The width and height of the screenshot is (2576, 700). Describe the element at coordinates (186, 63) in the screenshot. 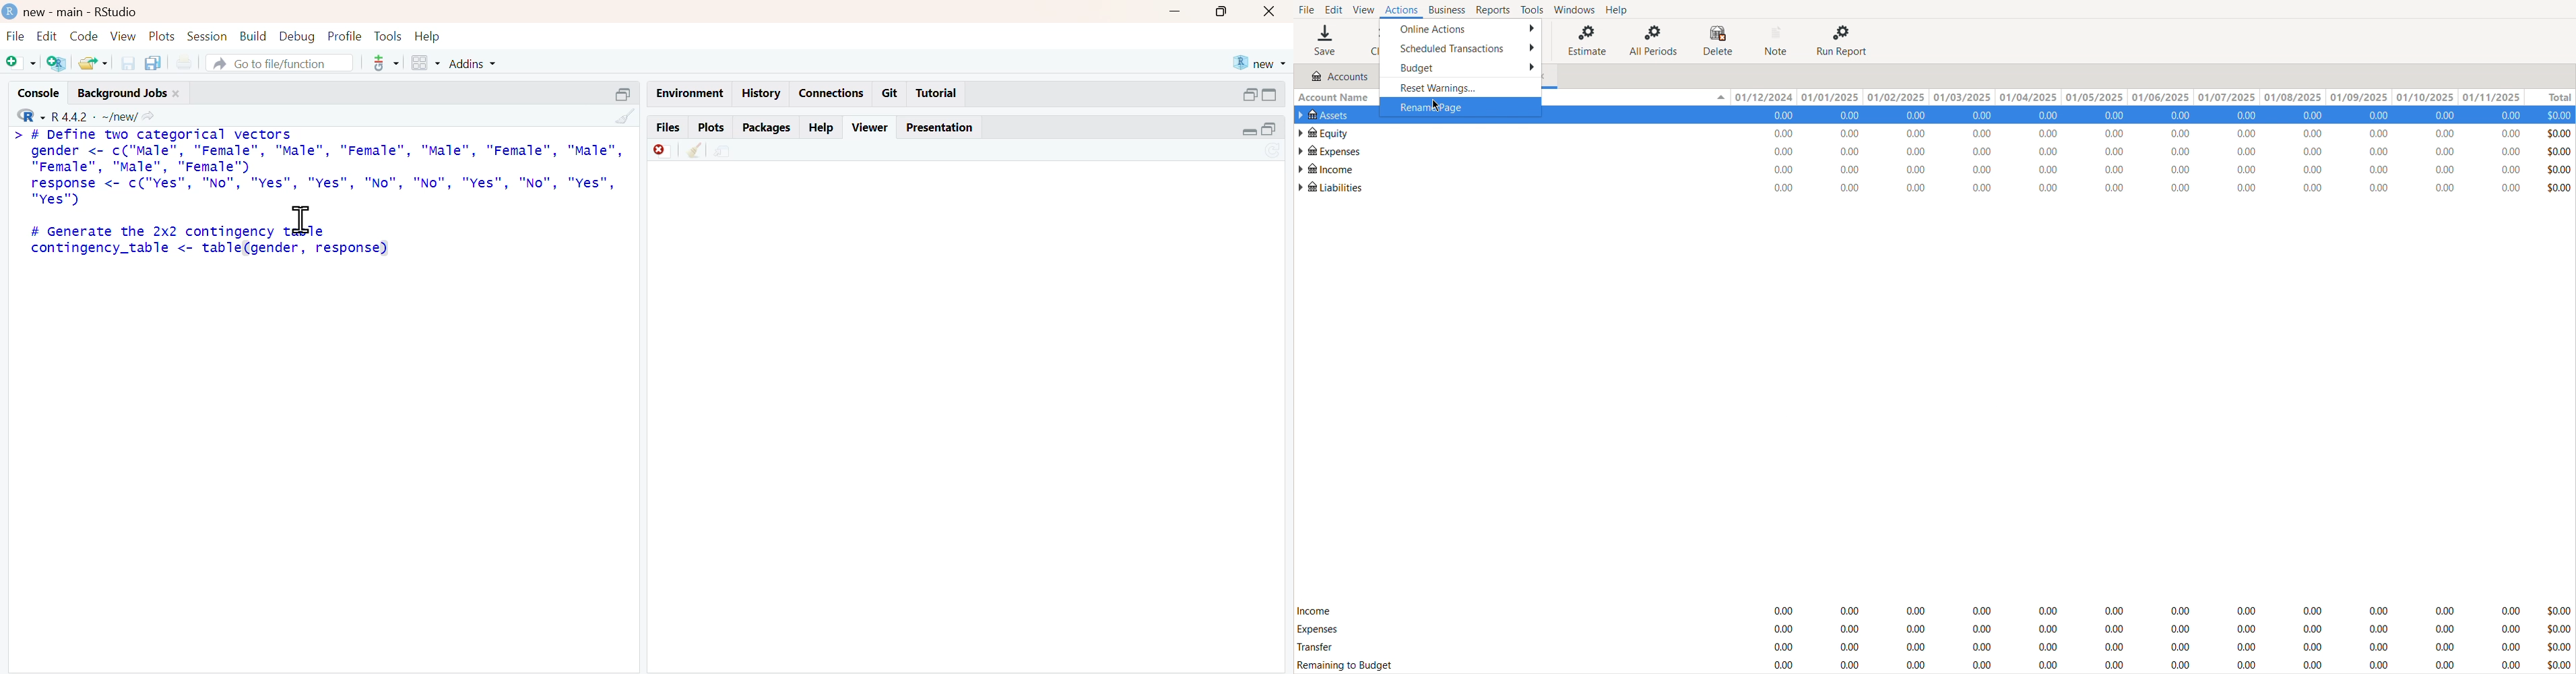

I see `print` at that location.